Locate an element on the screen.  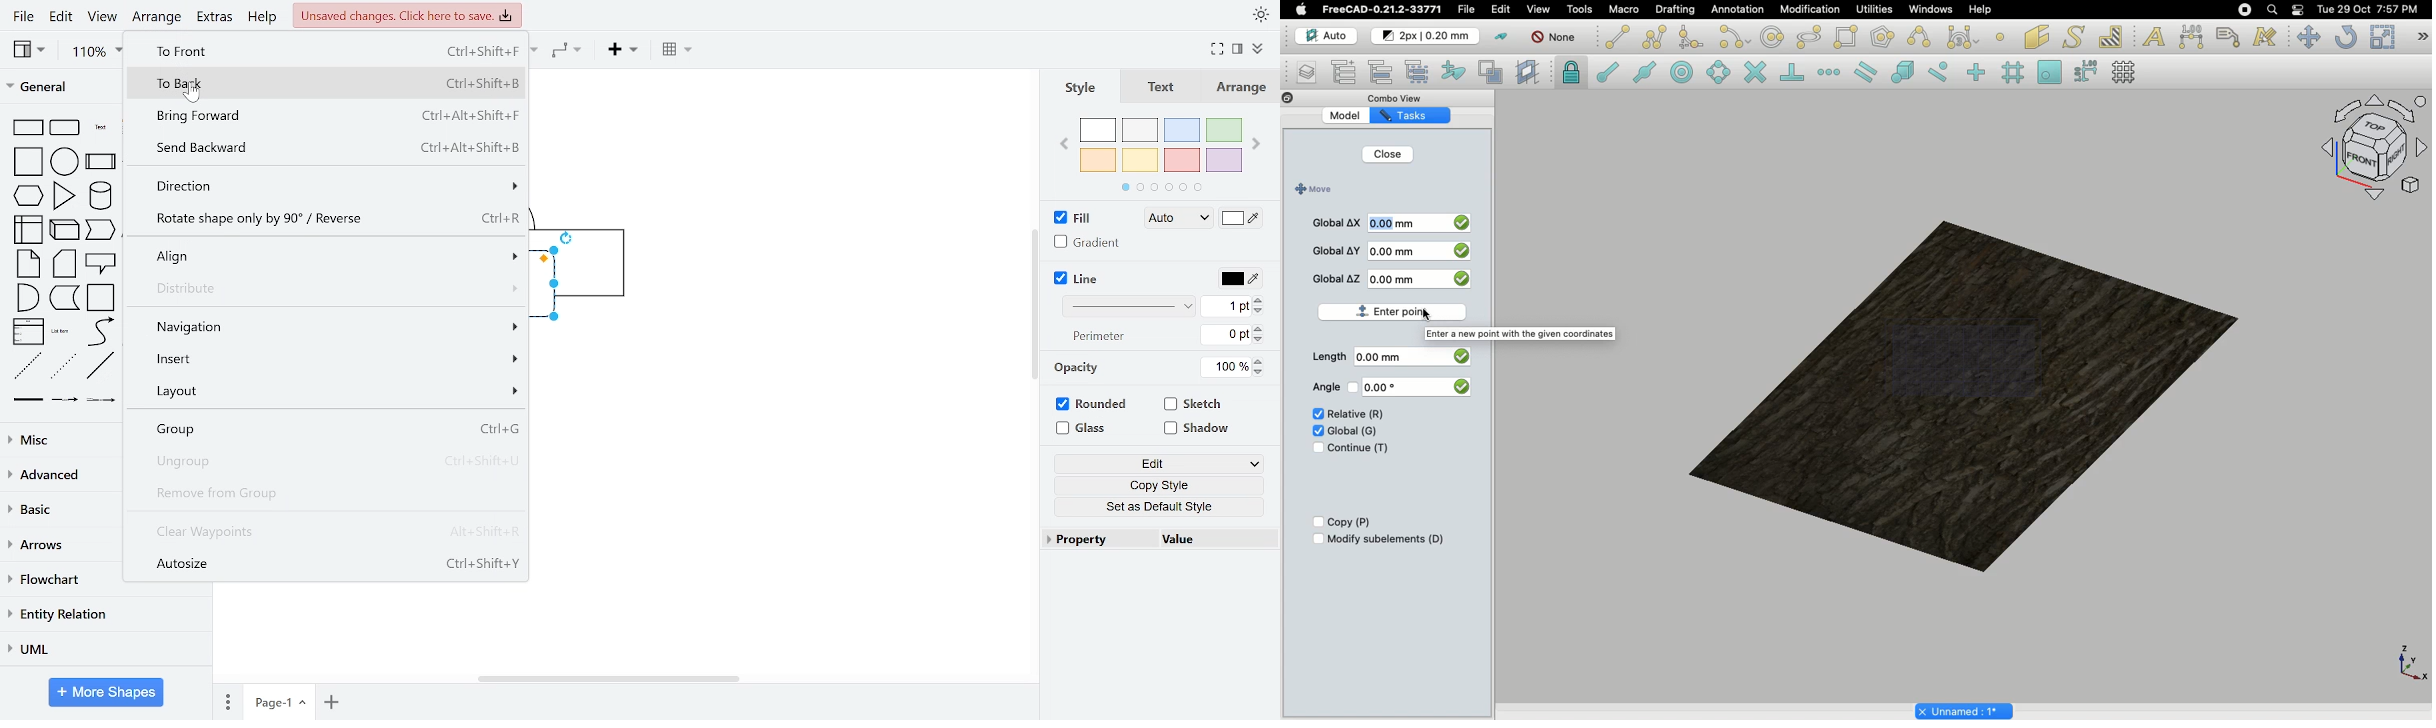
link is located at coordinates (26, 399).